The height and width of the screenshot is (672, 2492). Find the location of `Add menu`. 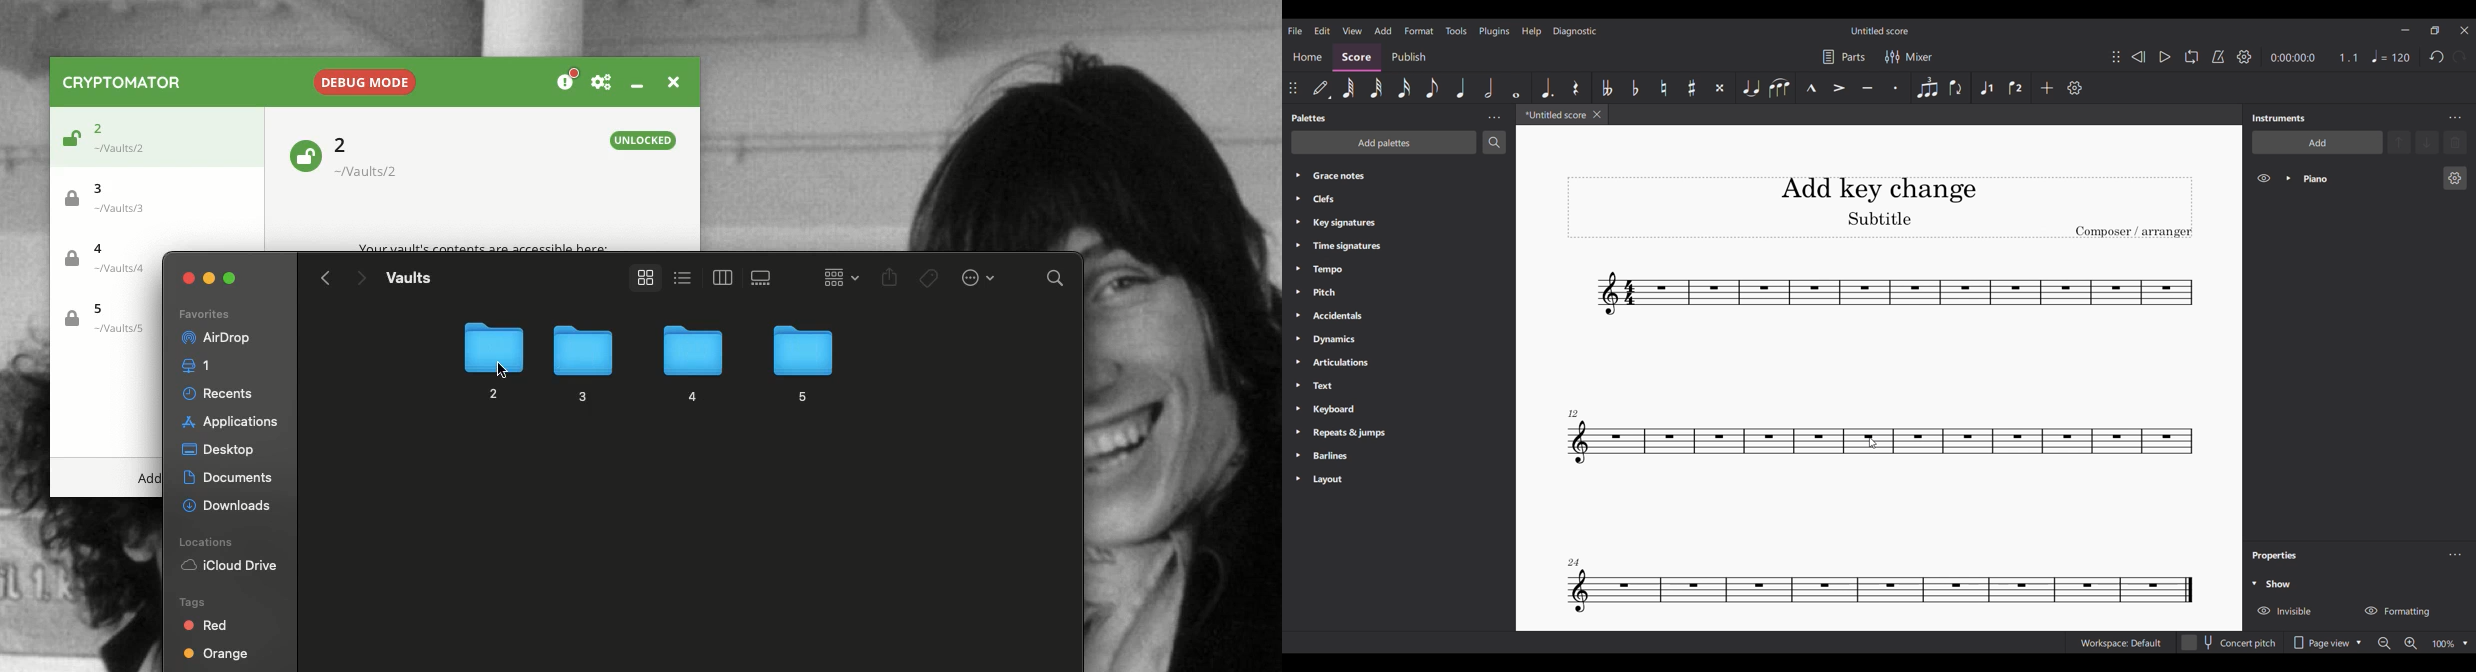

Add menu is located at coordinates (1383, 30).